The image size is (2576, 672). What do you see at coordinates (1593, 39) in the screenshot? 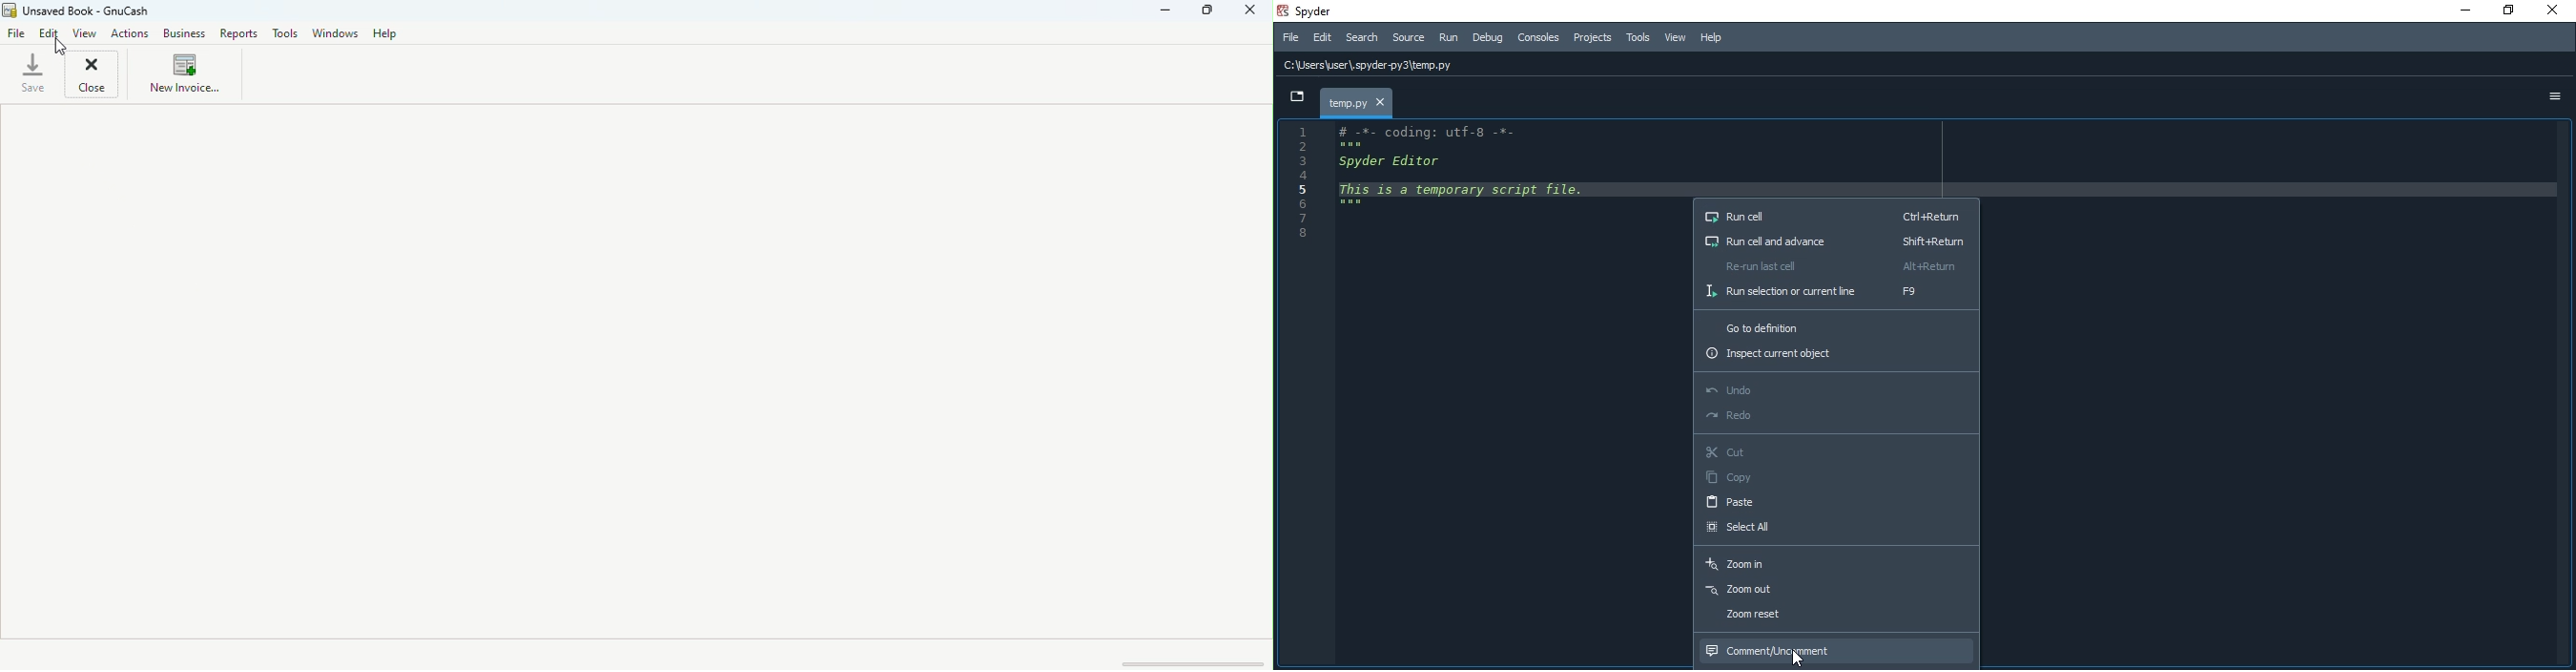
I see `Projects` at bounding box center [1593, 39].